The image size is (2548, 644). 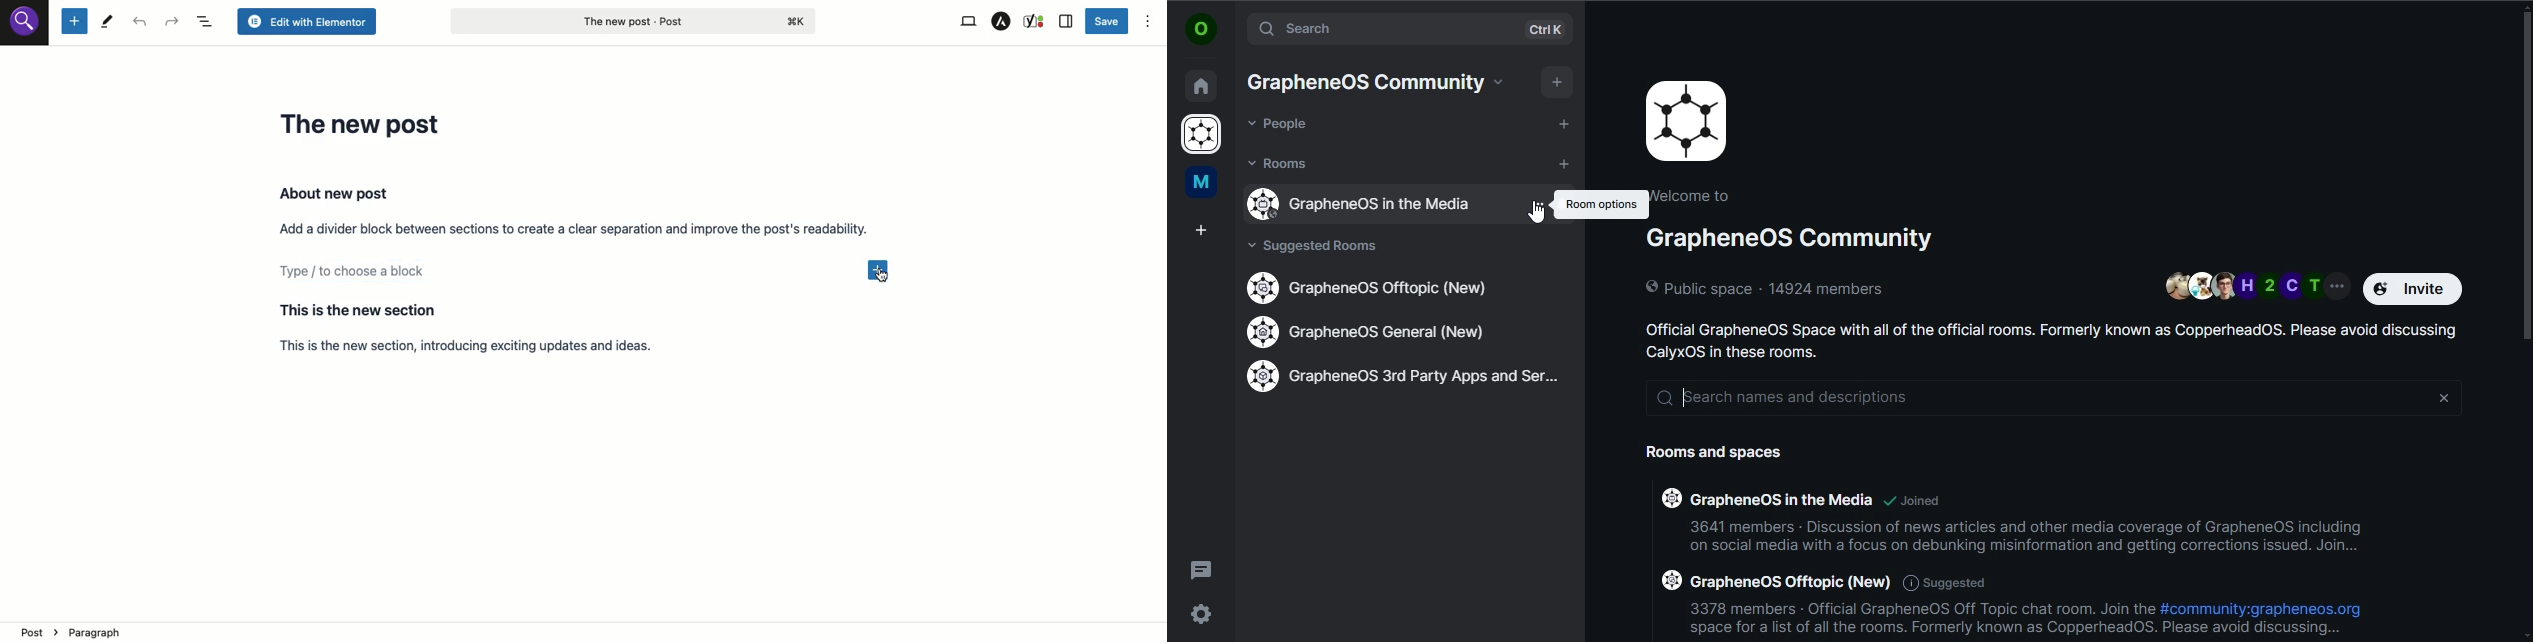 I want to click on @ Public space - 14924 members, so click(x=1769, y=288).